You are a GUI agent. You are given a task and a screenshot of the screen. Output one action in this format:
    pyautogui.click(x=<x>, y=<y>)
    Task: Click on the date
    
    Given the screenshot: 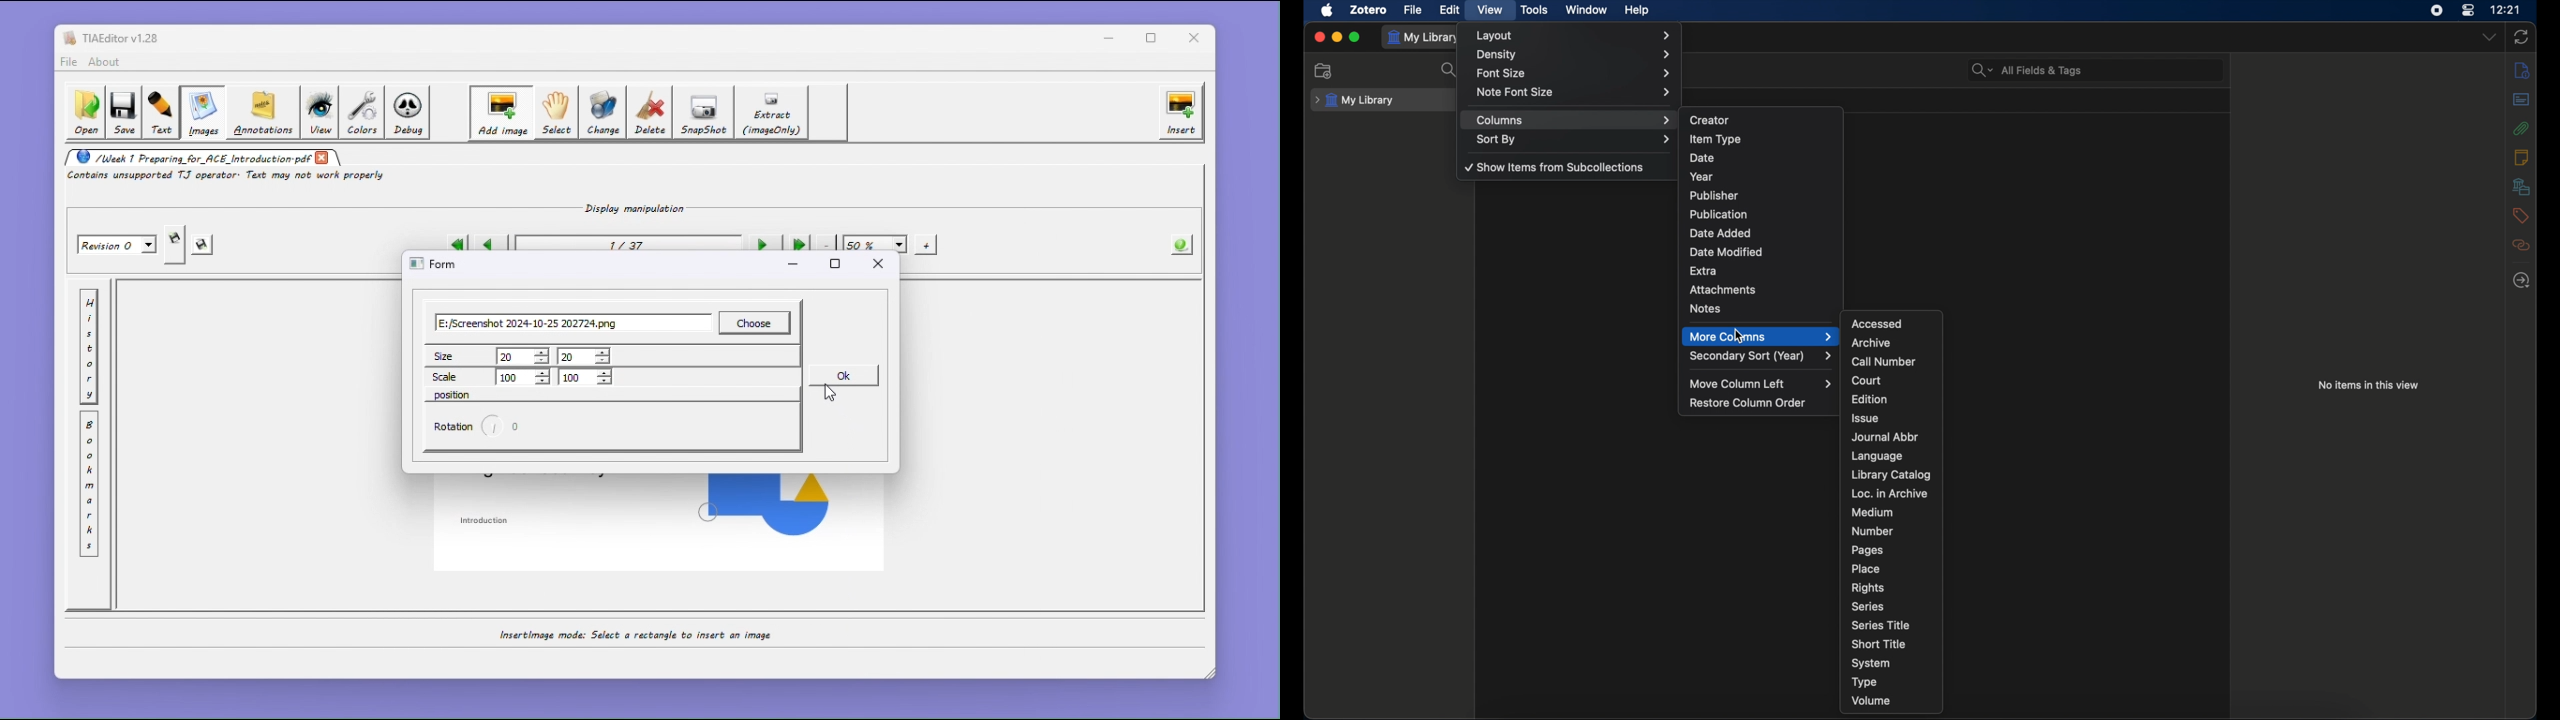 What is the action you would take?
    pyautogui.click(x=1703, y=157)
    